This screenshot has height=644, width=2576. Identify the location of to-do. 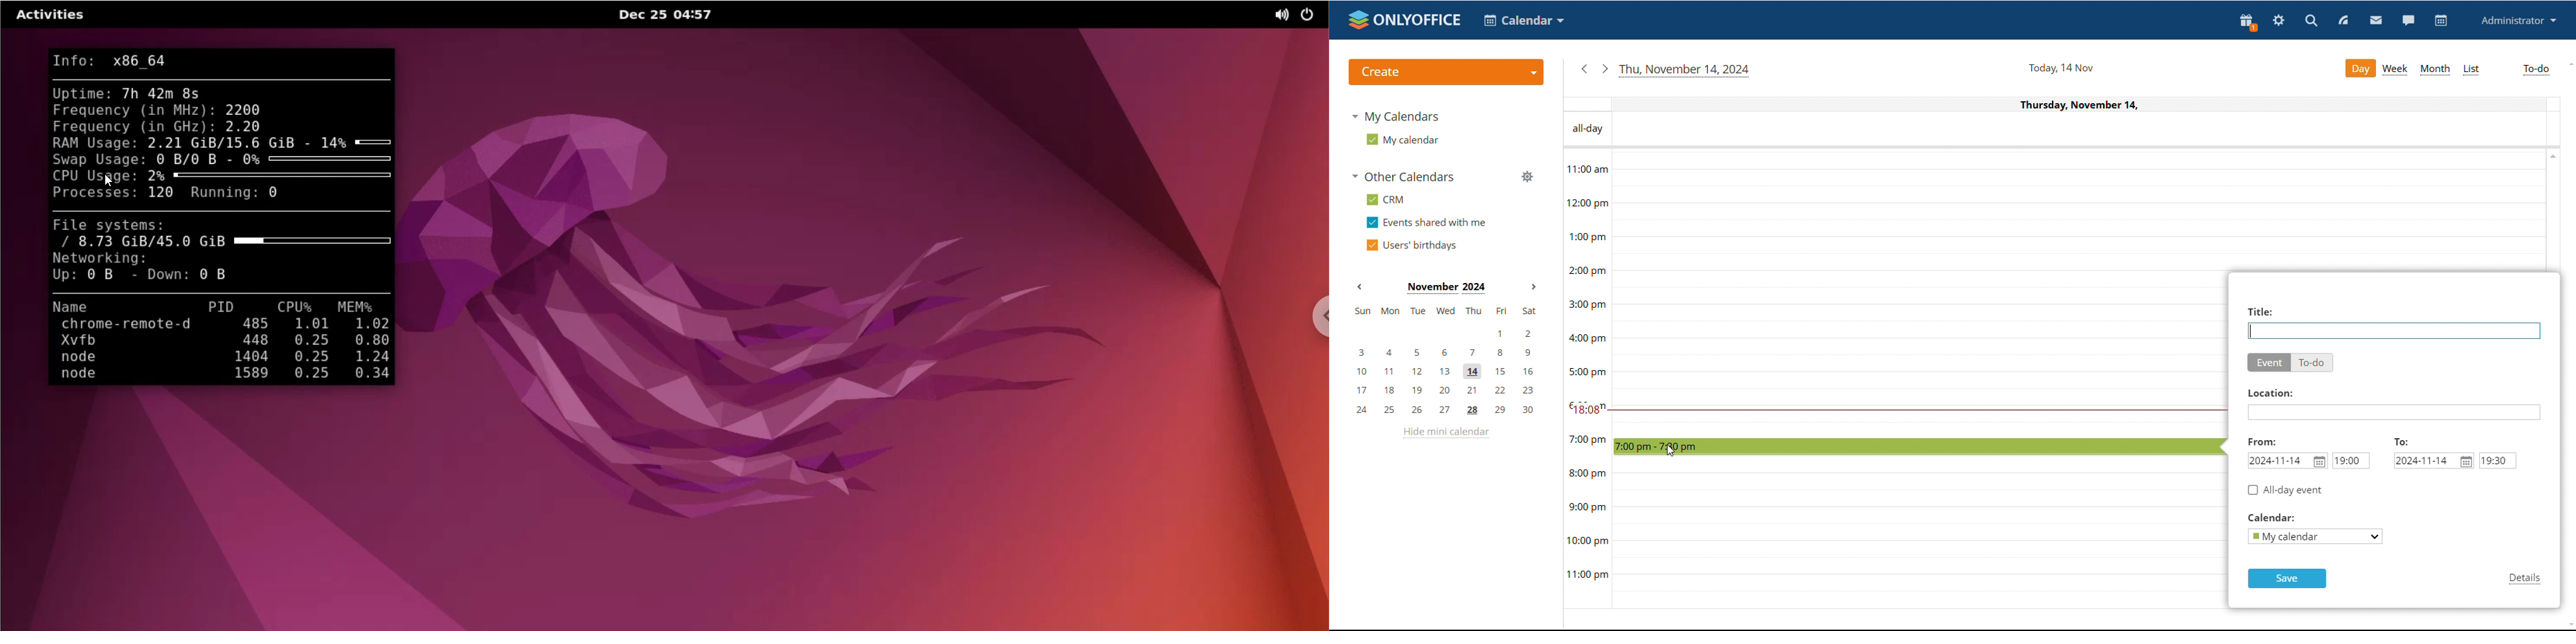
(2537, 70).